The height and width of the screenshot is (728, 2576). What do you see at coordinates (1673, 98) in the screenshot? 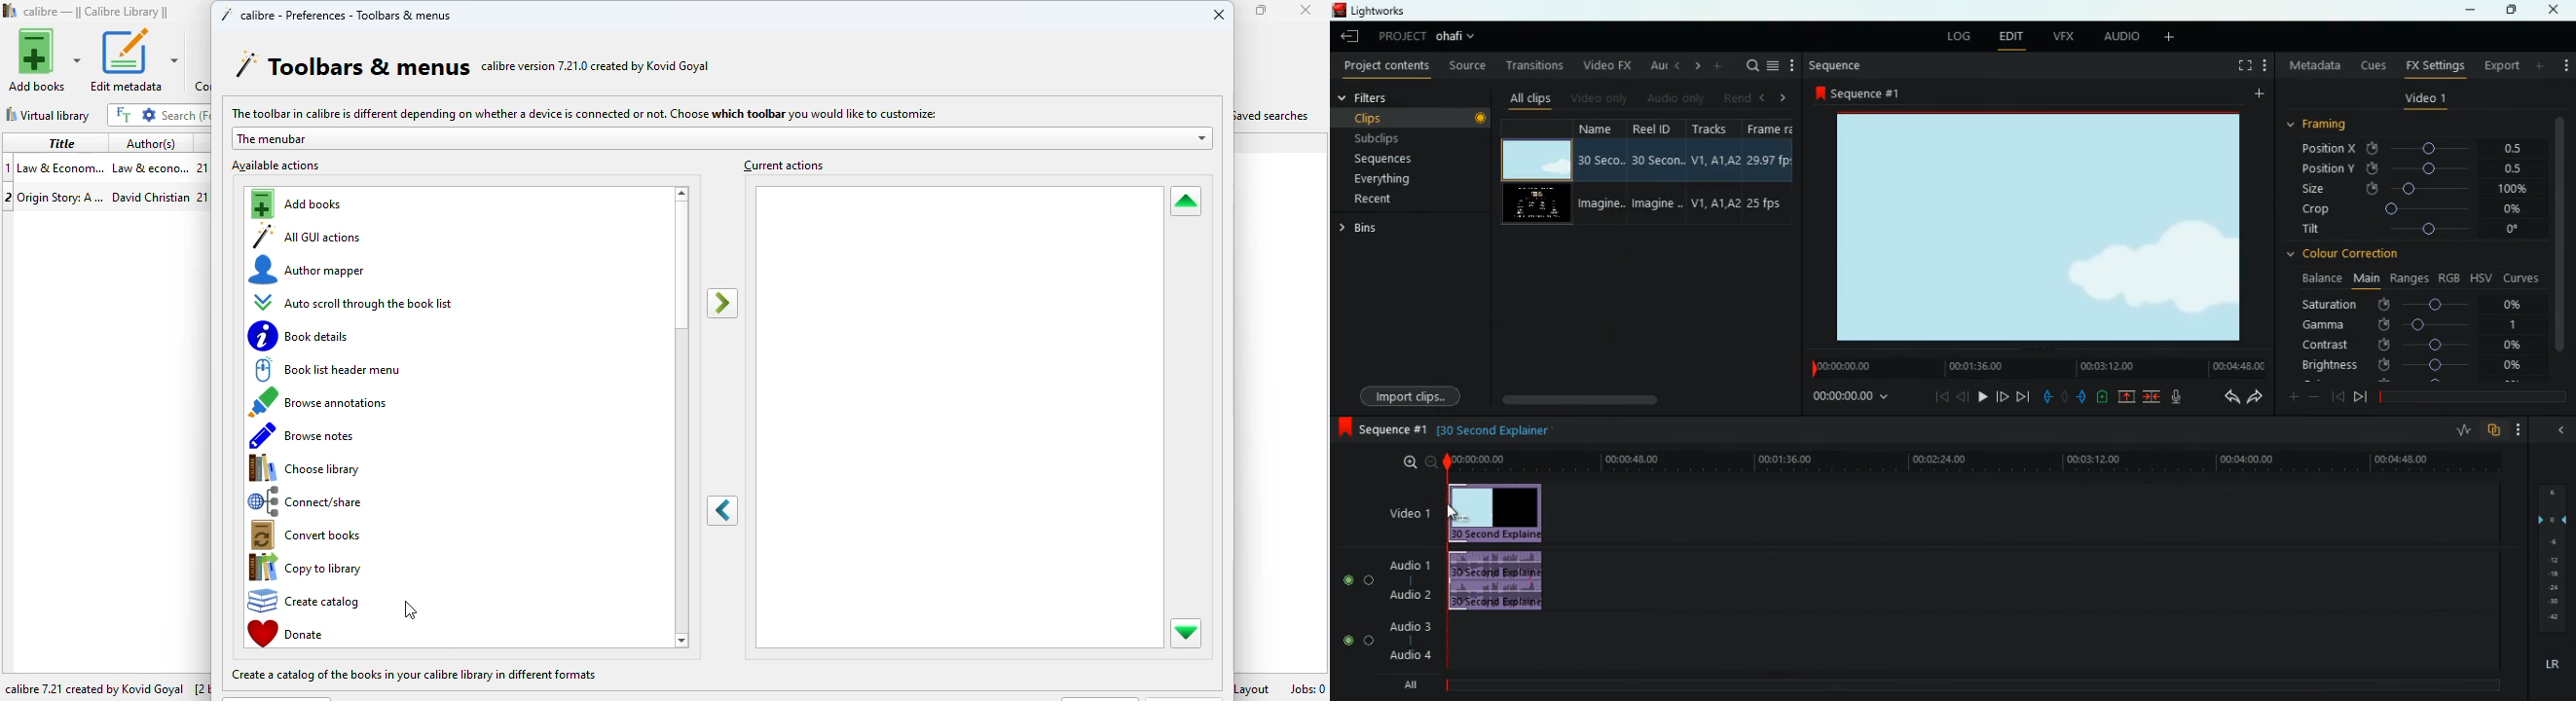
I see `audio only` at bounding box center [1673, 98].